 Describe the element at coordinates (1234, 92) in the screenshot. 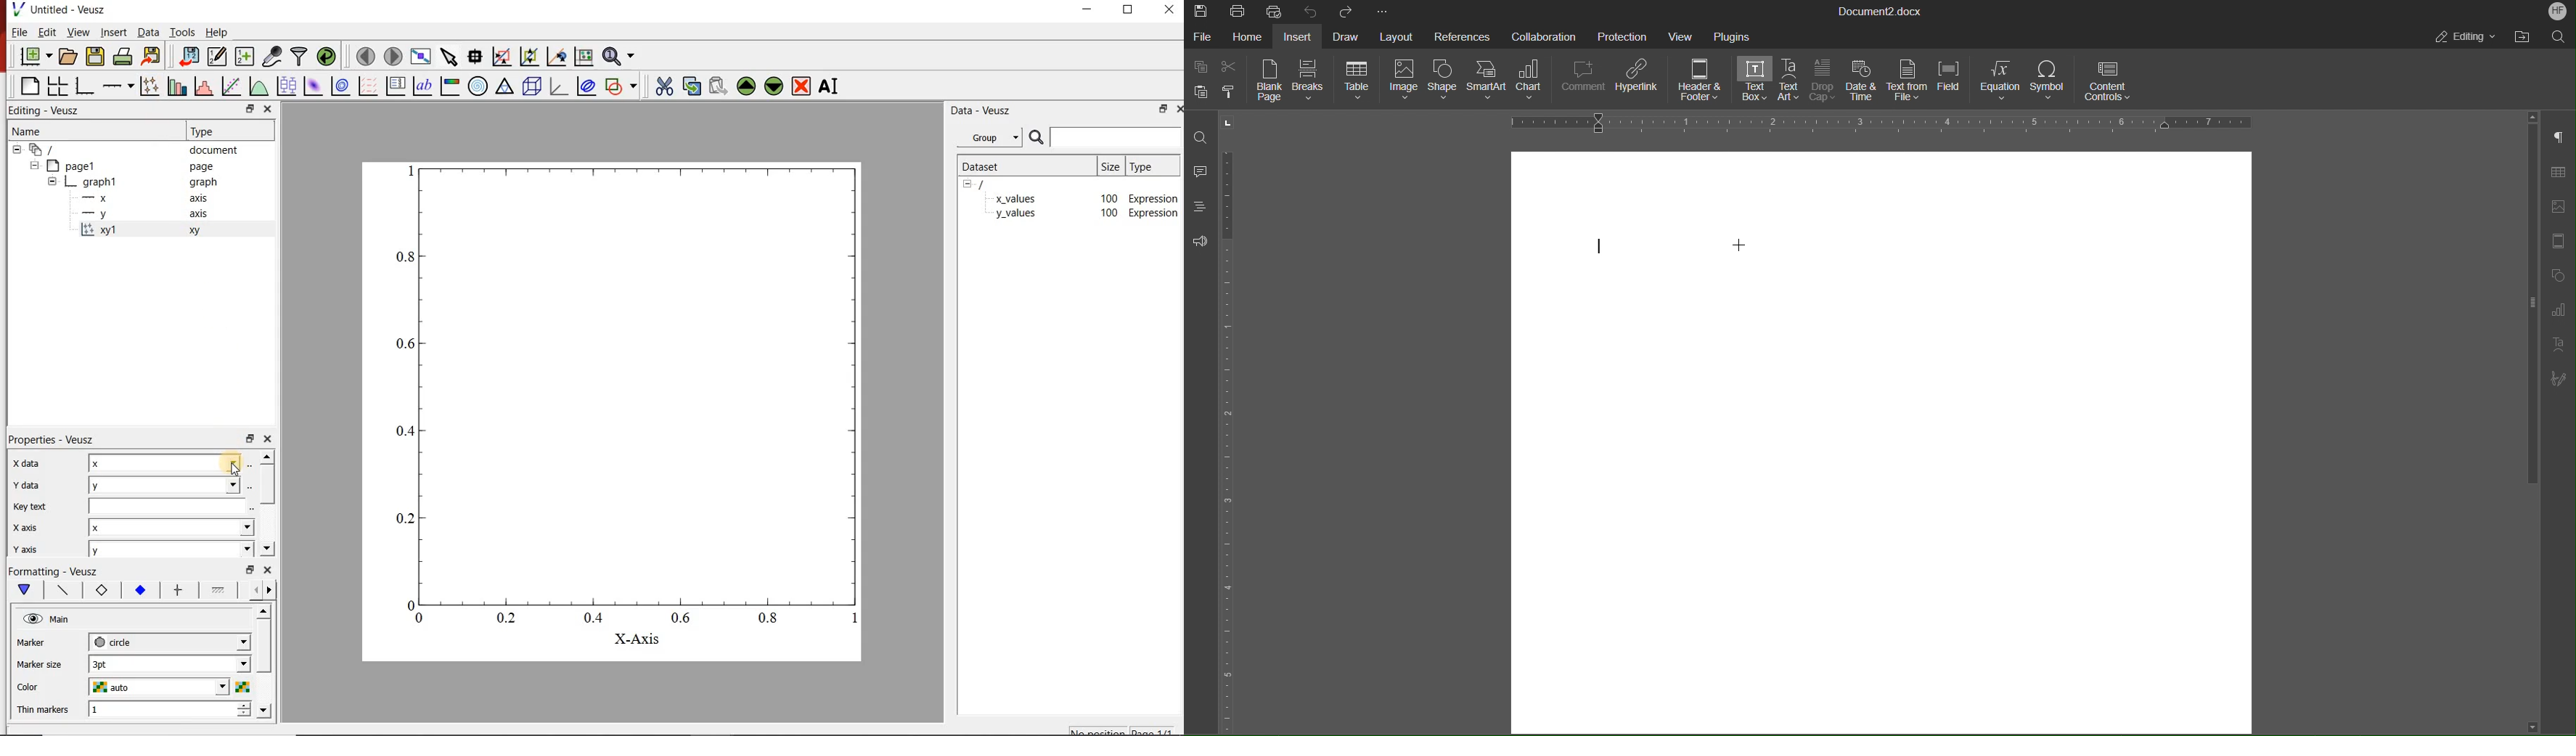

I see `Copy Style` at that location.